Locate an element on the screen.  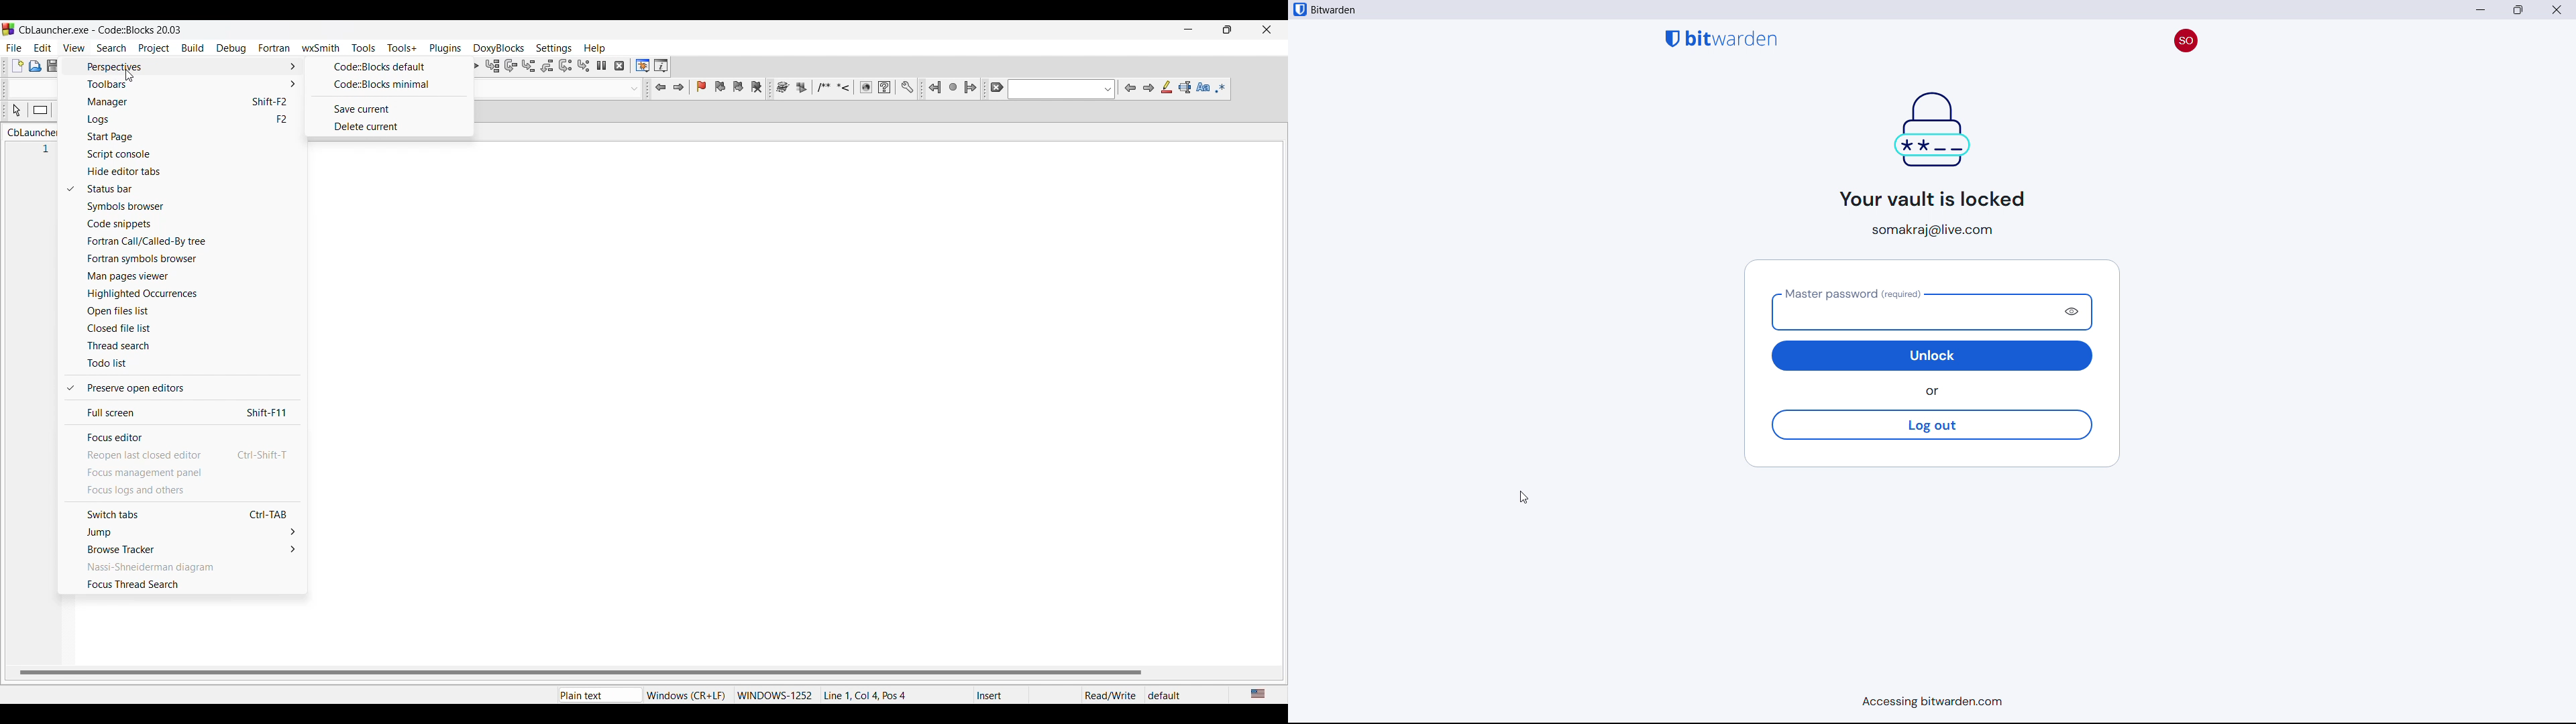
Enter master password  is located at coordinates (1912, 311).